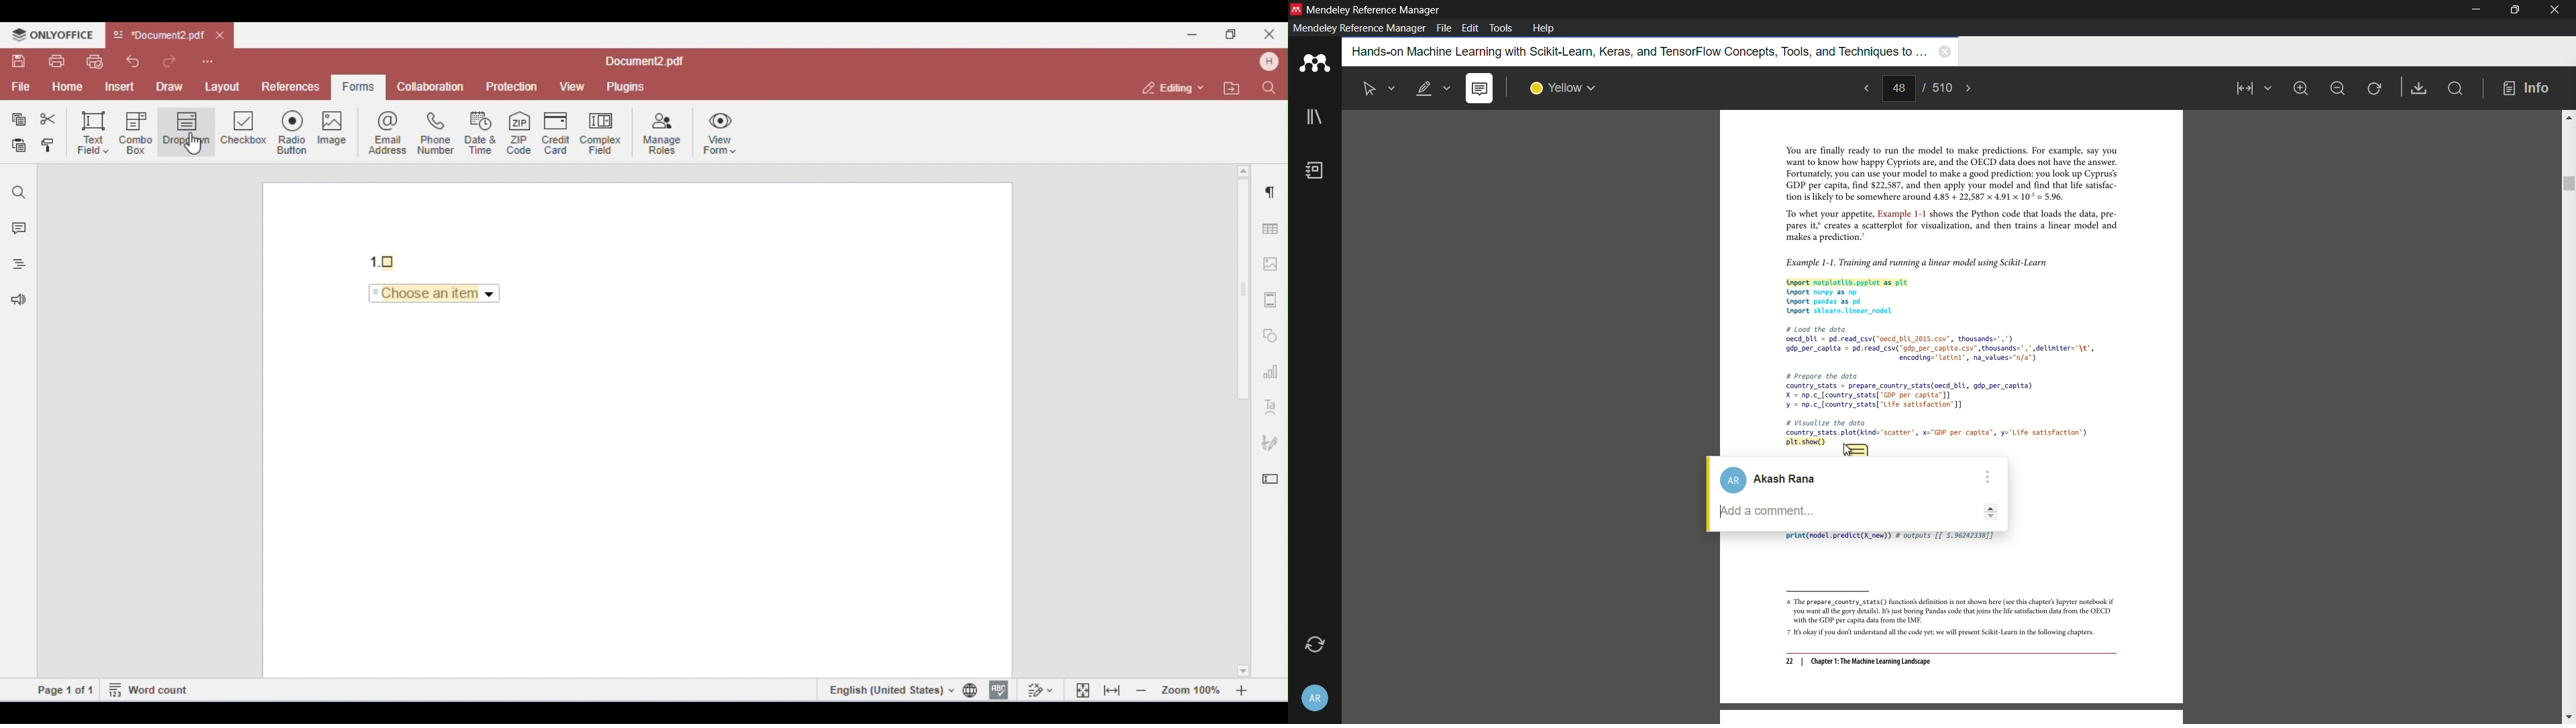 This screenshot has height=728, width=2576. Describe the element at coordinates (1371, 89) in the screenshot. I see `select` at that location.